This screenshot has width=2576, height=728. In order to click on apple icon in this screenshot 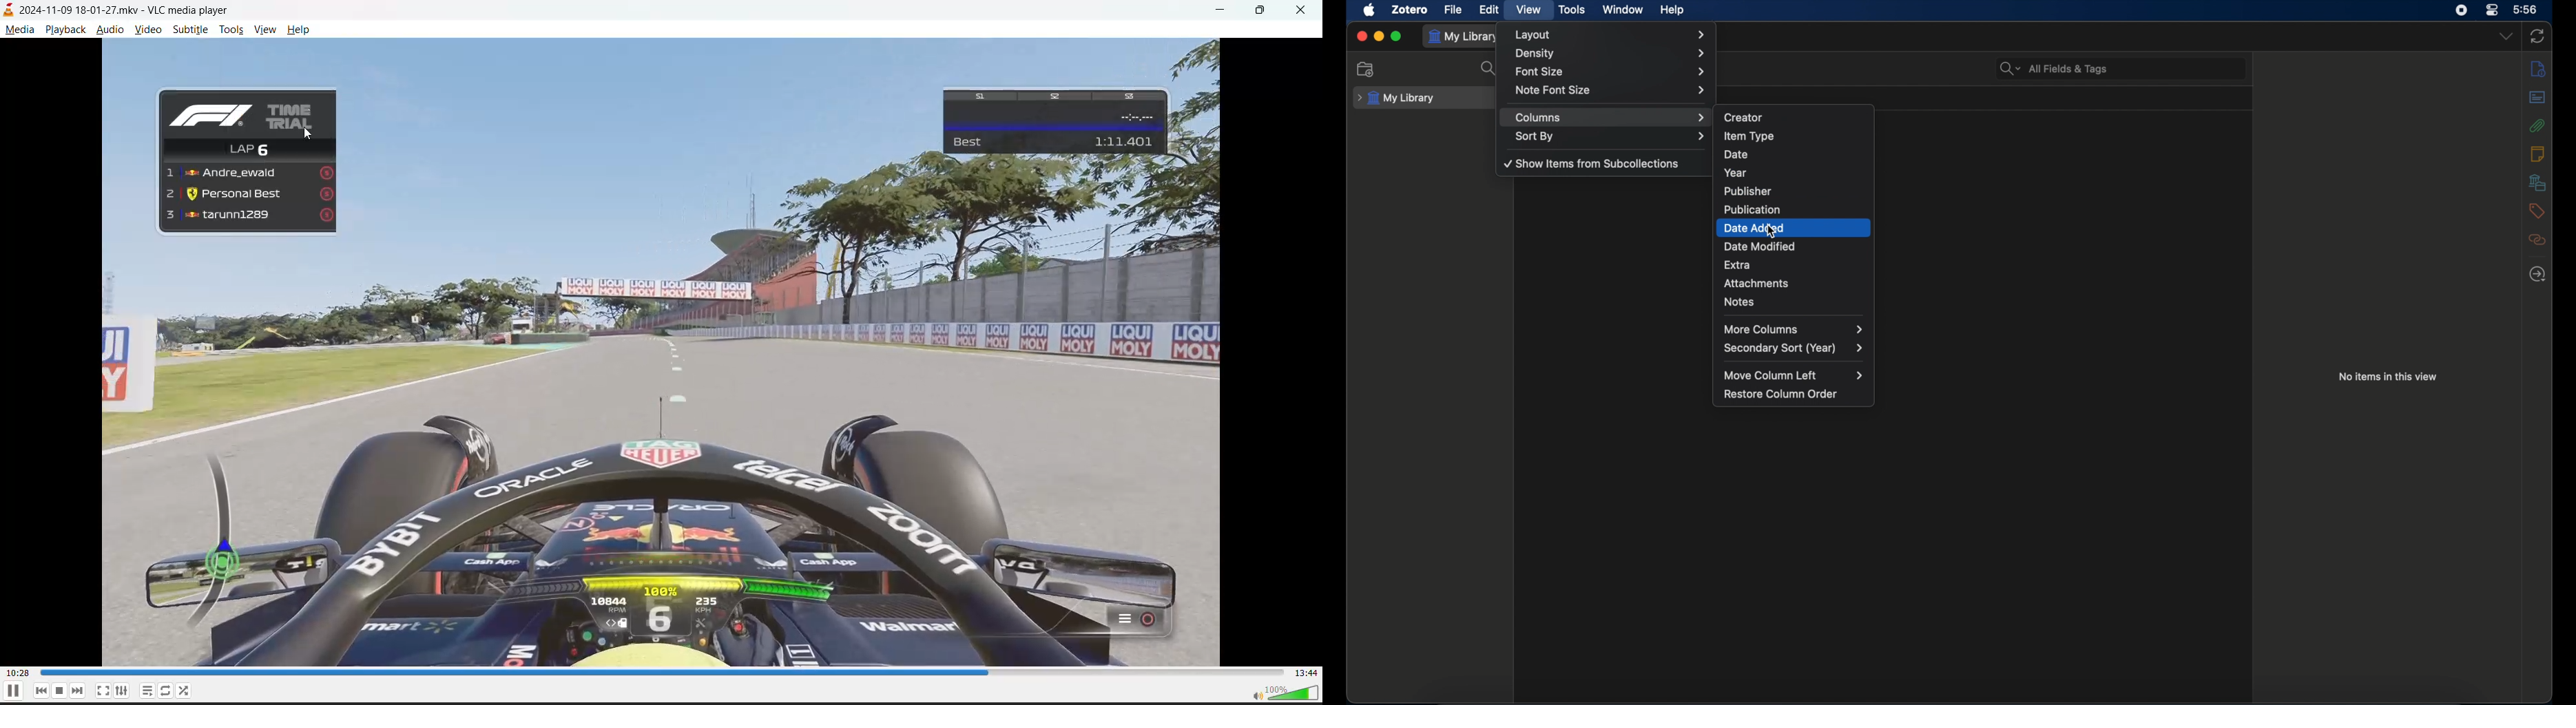, I will do `click(1369, 10)`.